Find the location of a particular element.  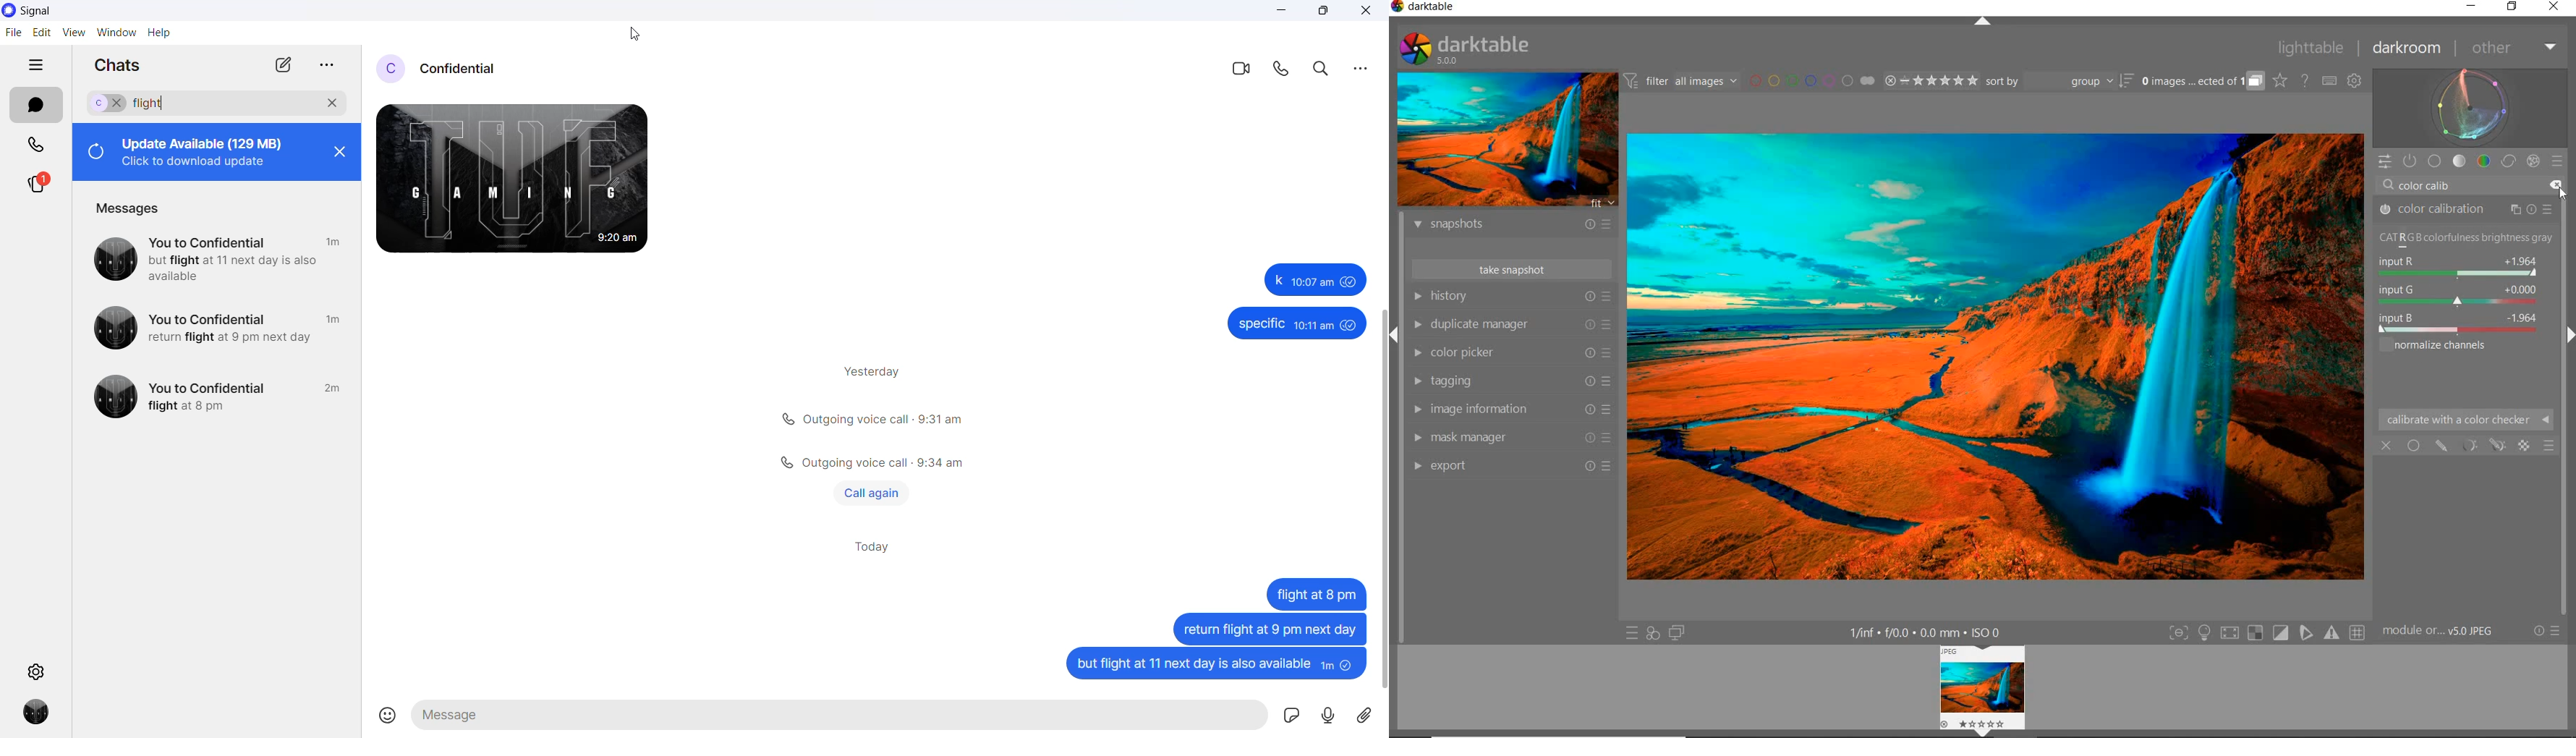

DISPLAY A SECOND DARKROOM IMAGE WINDOW is located at coordinates (1677, 633).